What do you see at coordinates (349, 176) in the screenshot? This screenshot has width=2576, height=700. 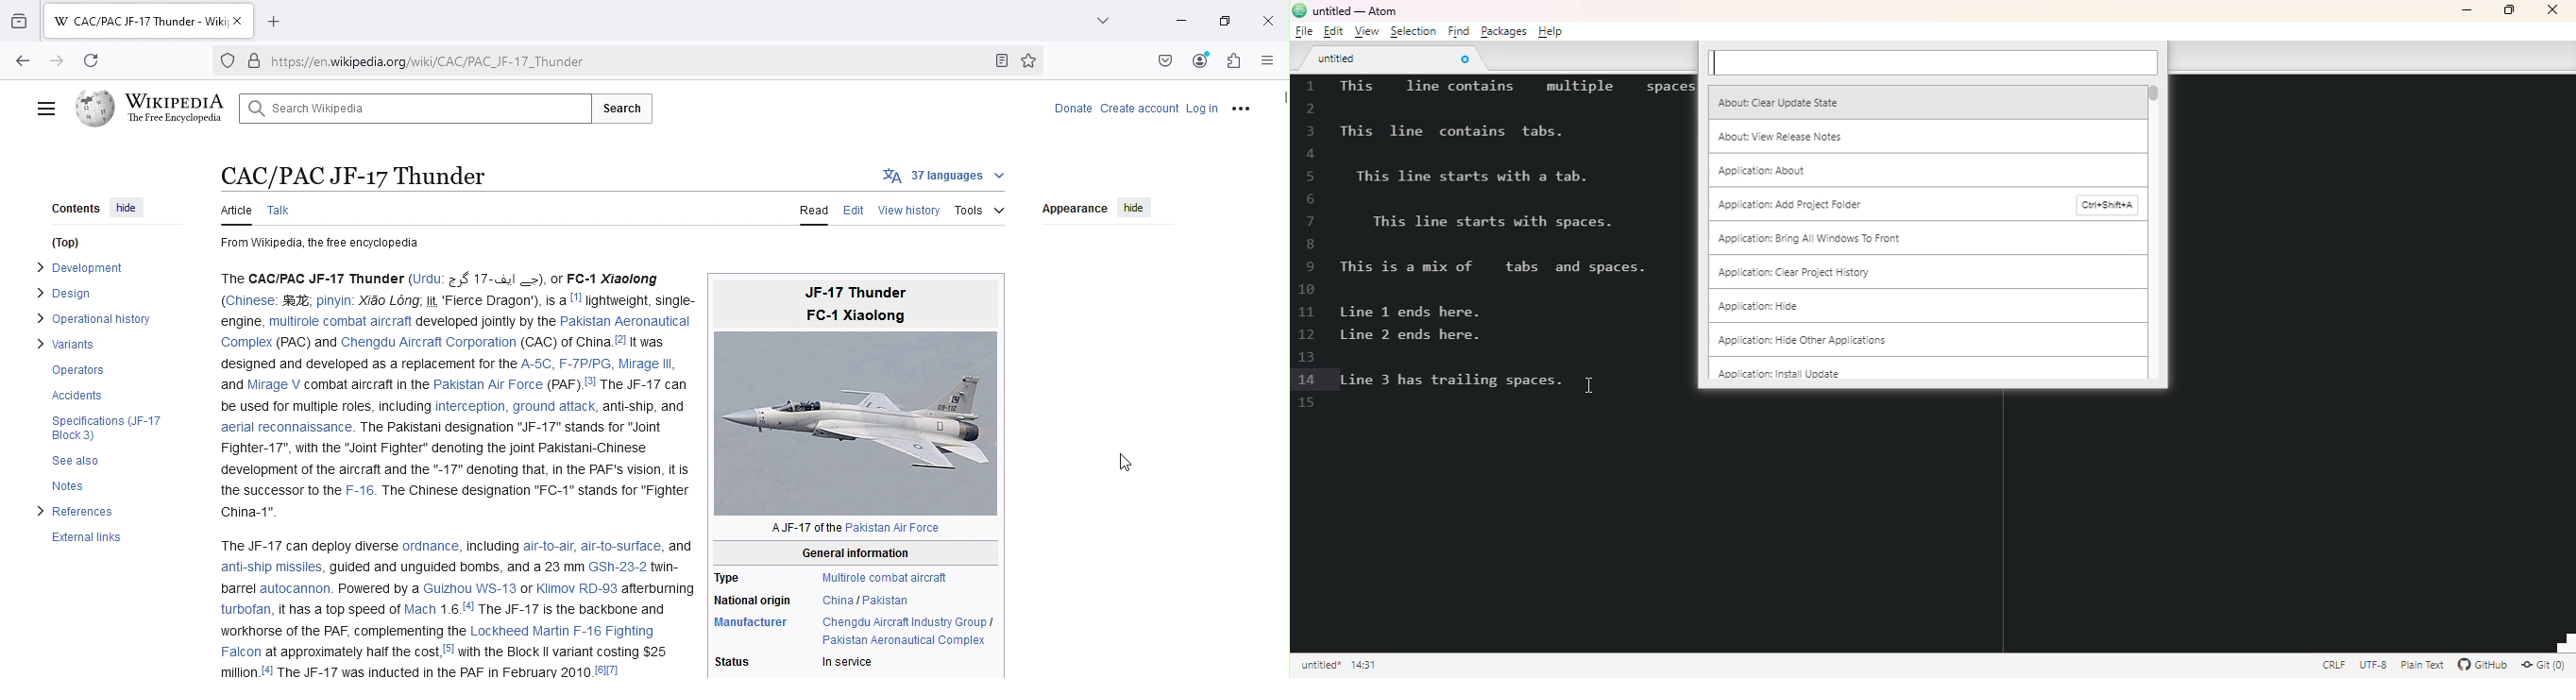 I see `CAC/PAC JF-17 Thunder` at bounding box center [349, 176].